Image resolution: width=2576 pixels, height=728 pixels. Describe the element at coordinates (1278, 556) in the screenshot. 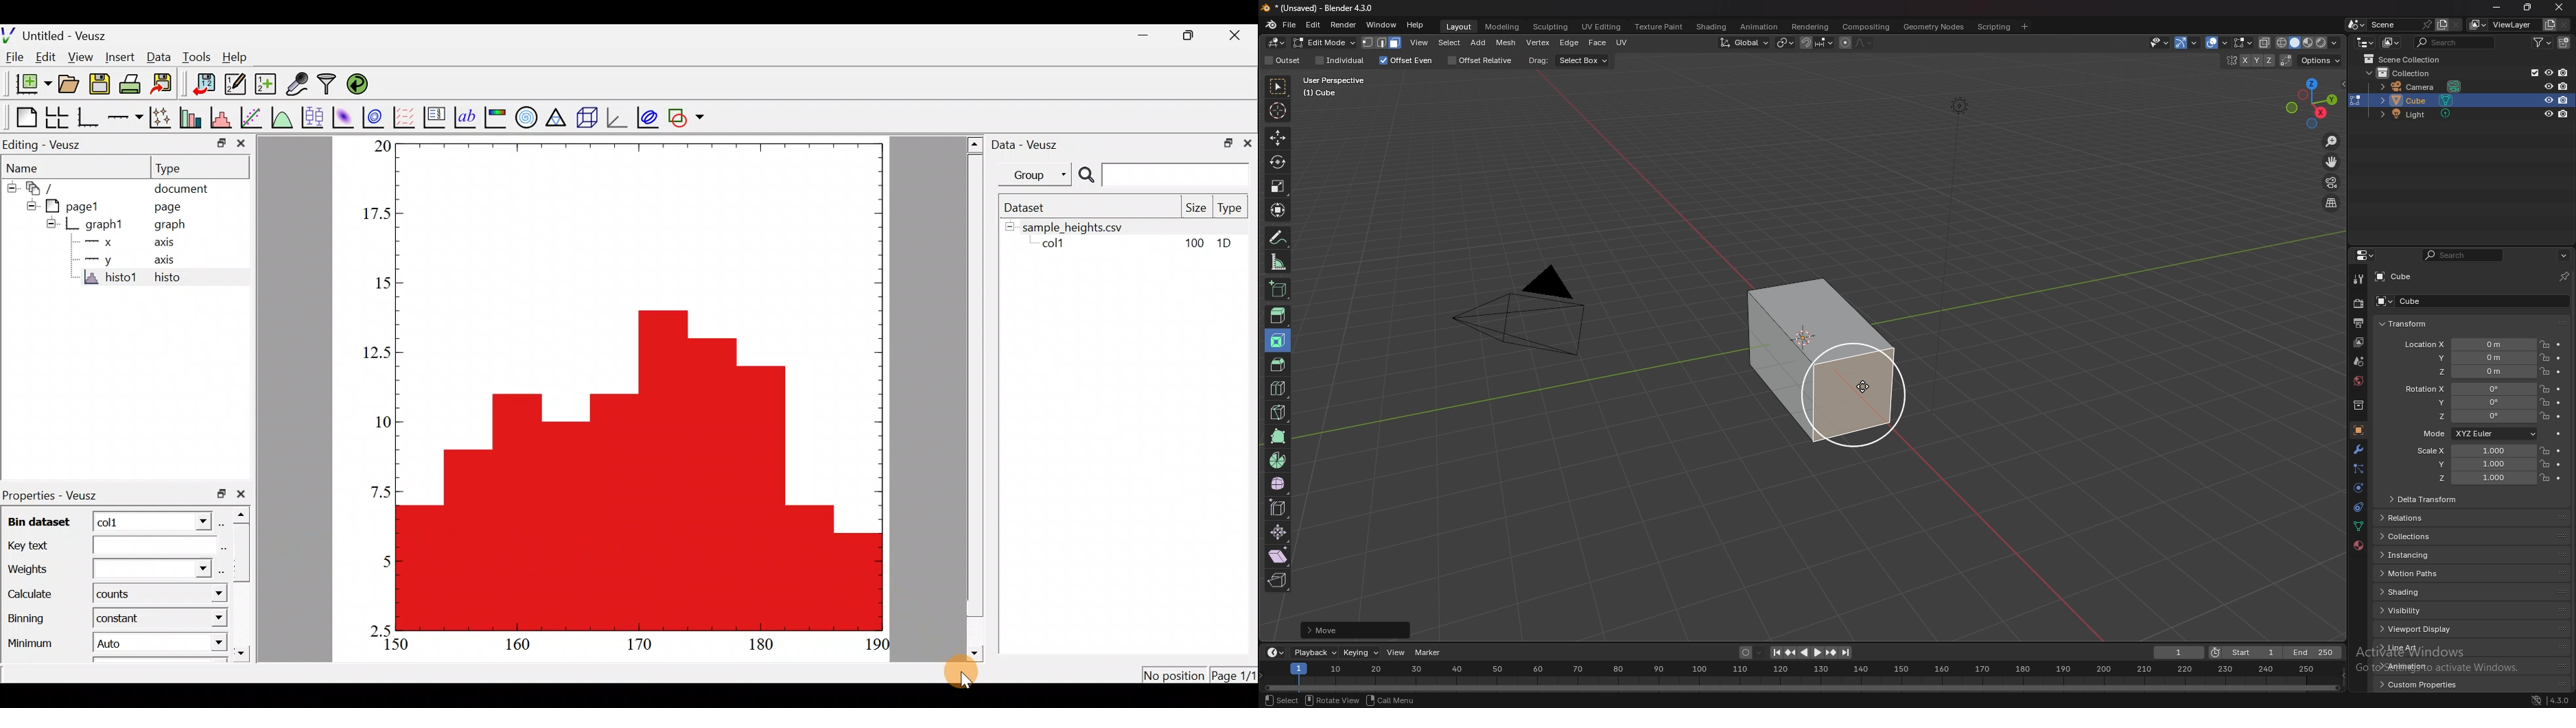

I see `shear` at that location.